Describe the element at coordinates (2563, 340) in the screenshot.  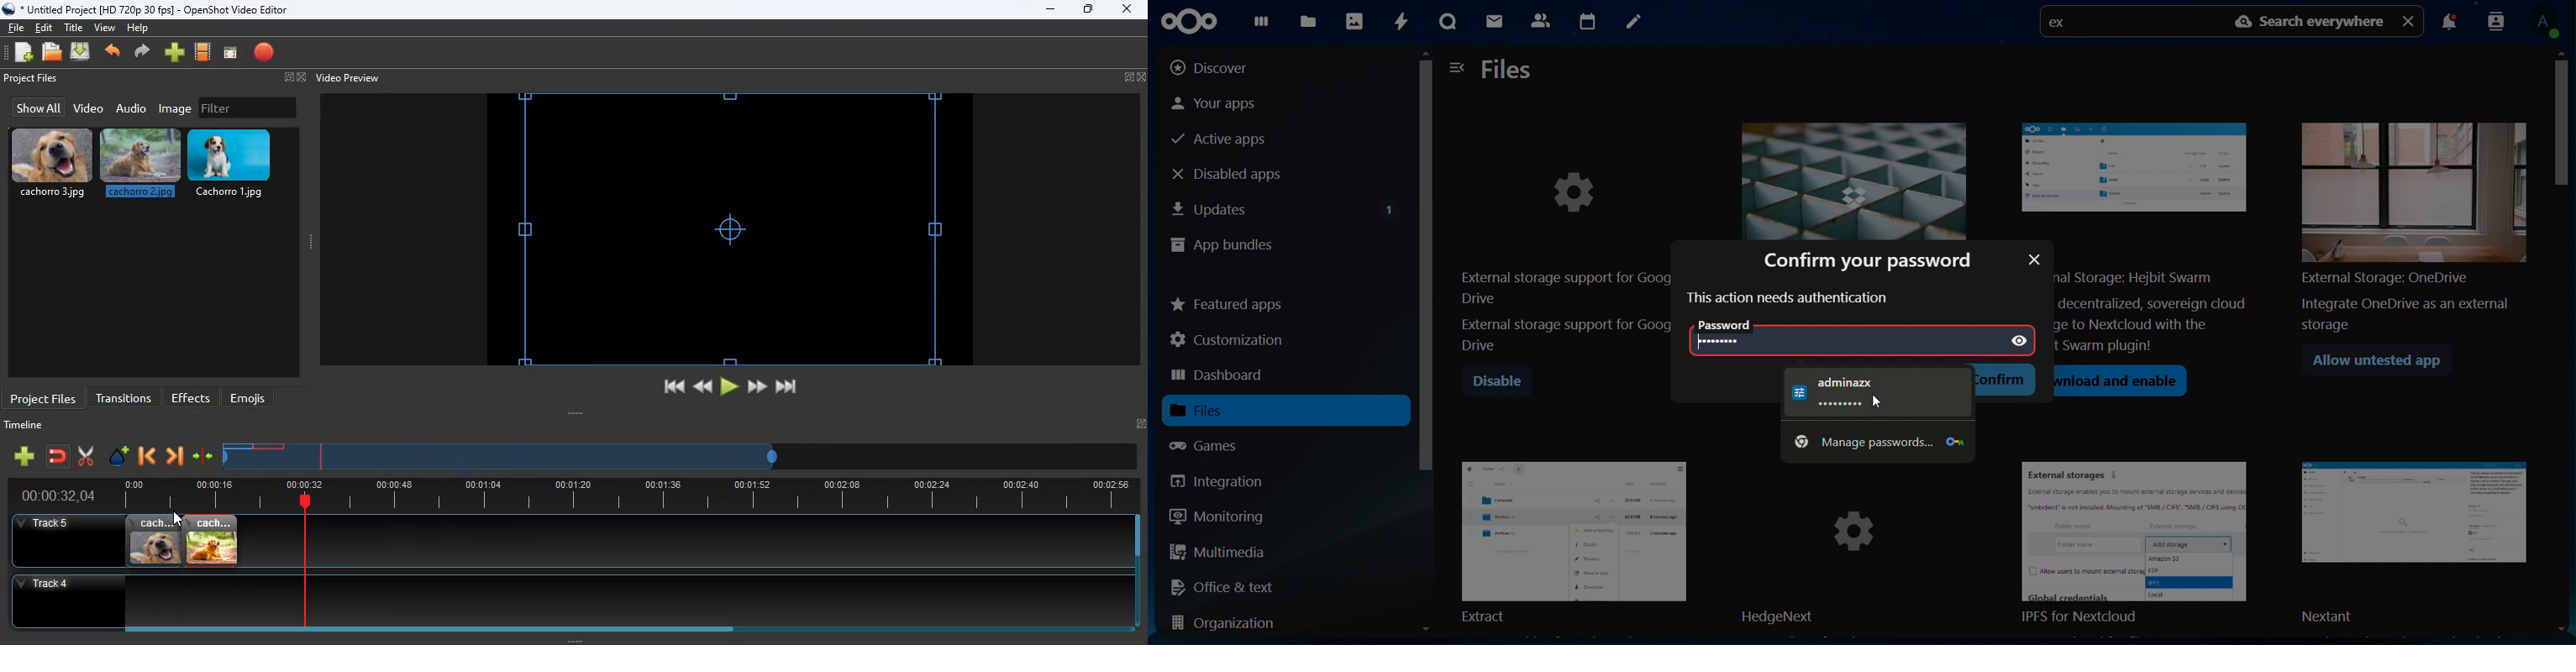
I see `scrollbar` at that location.